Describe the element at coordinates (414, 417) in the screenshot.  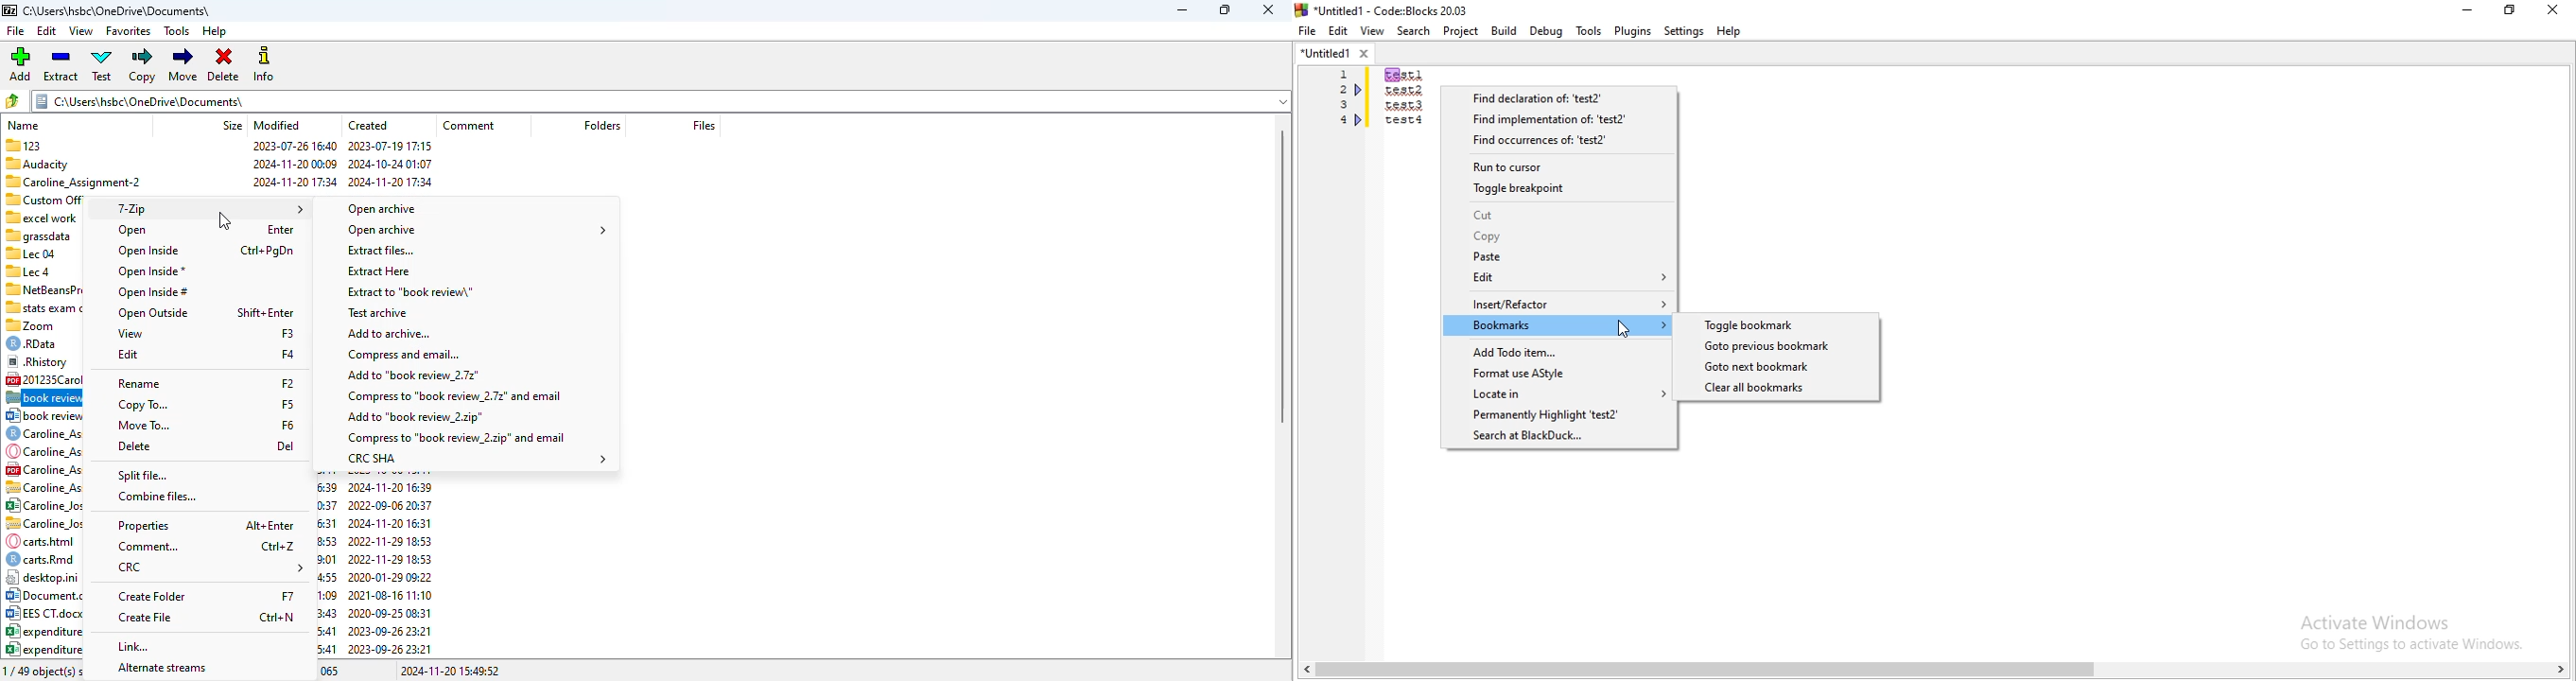
I see `add to .zip file` at that location.